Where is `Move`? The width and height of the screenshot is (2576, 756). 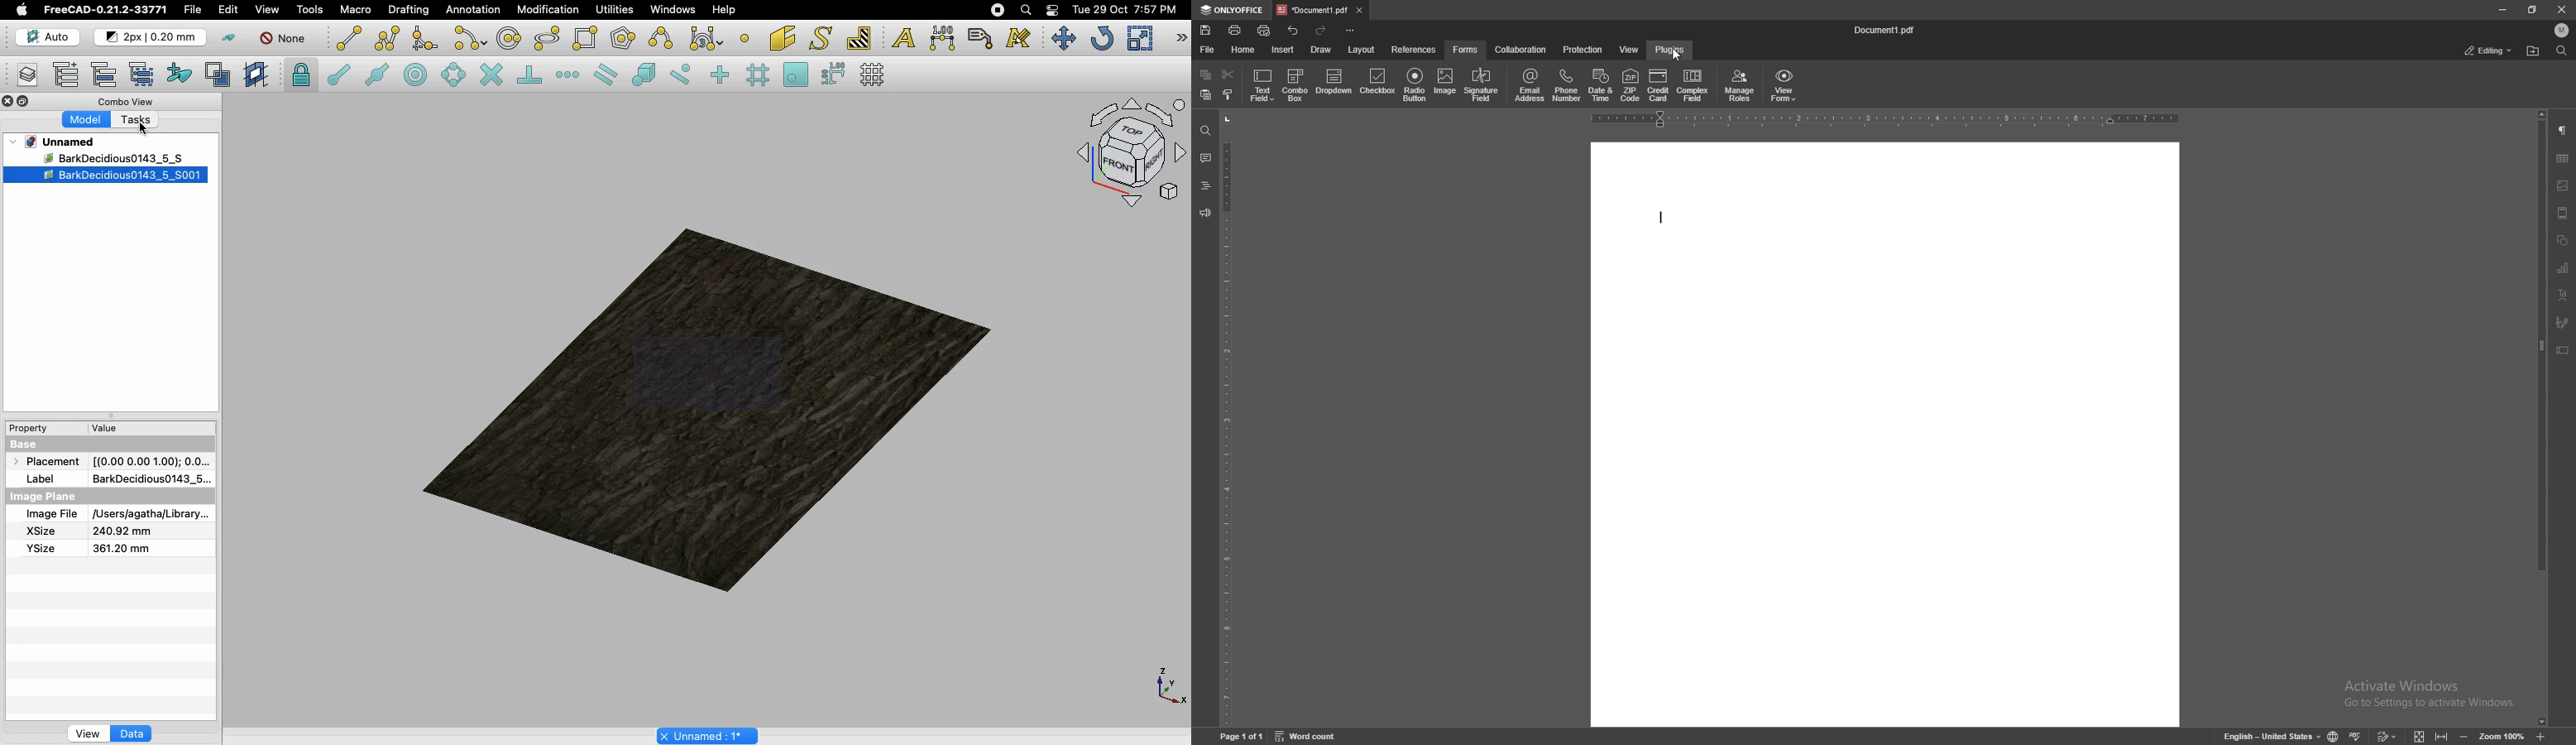
Move is located at coordinates (1063, 38).